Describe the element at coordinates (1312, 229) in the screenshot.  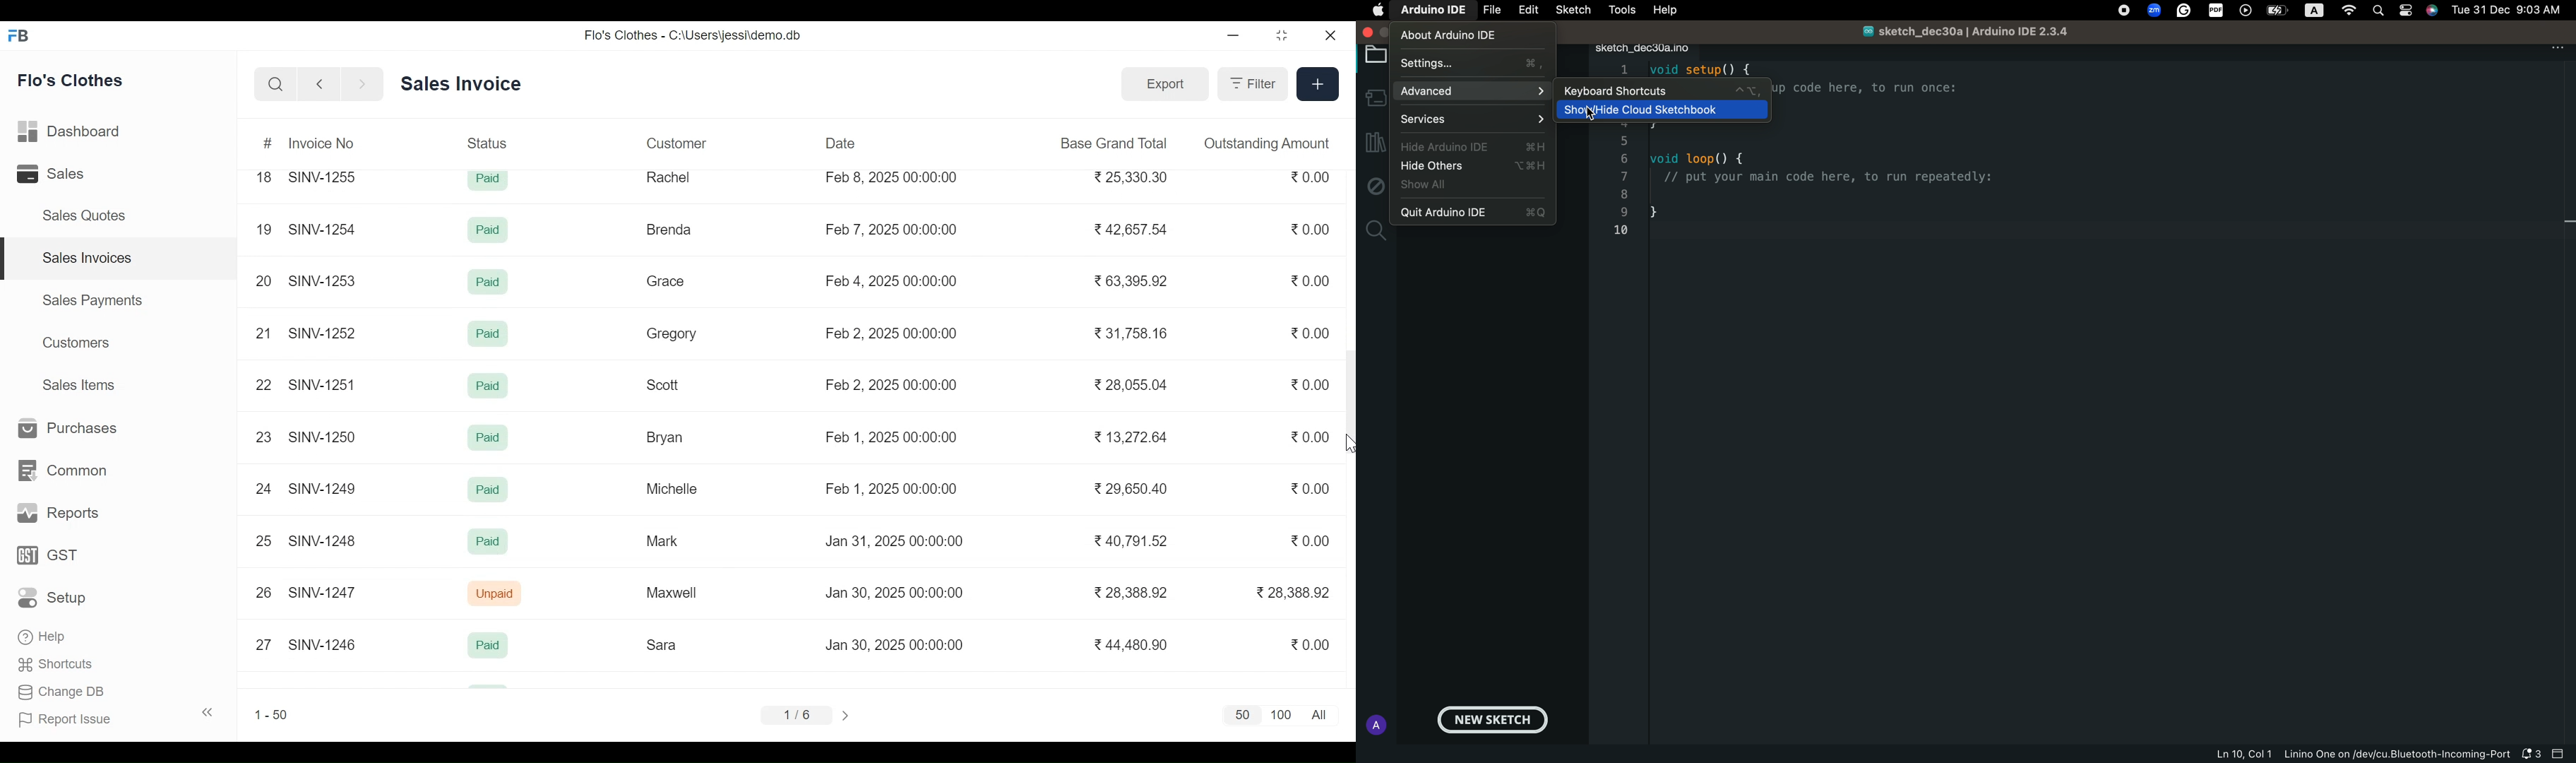
I see `0.00` at that location.